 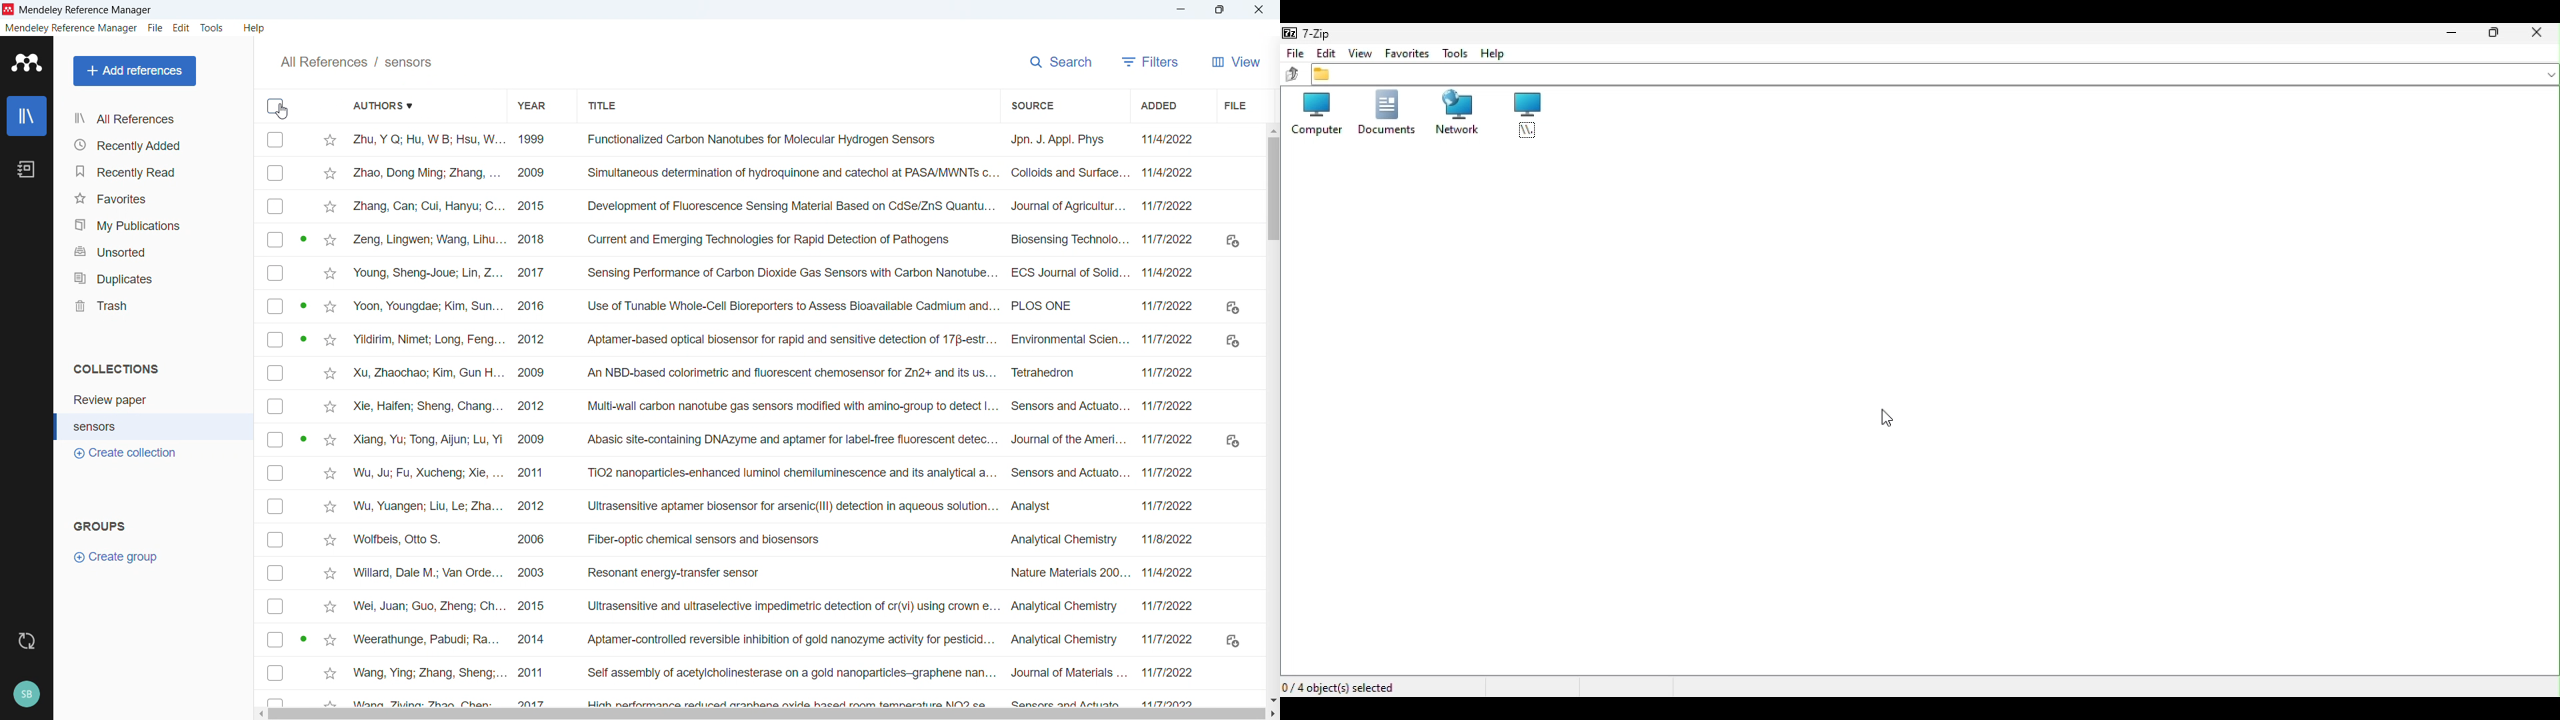 I want to click on Sort by authors , so click(x=382, y=106).